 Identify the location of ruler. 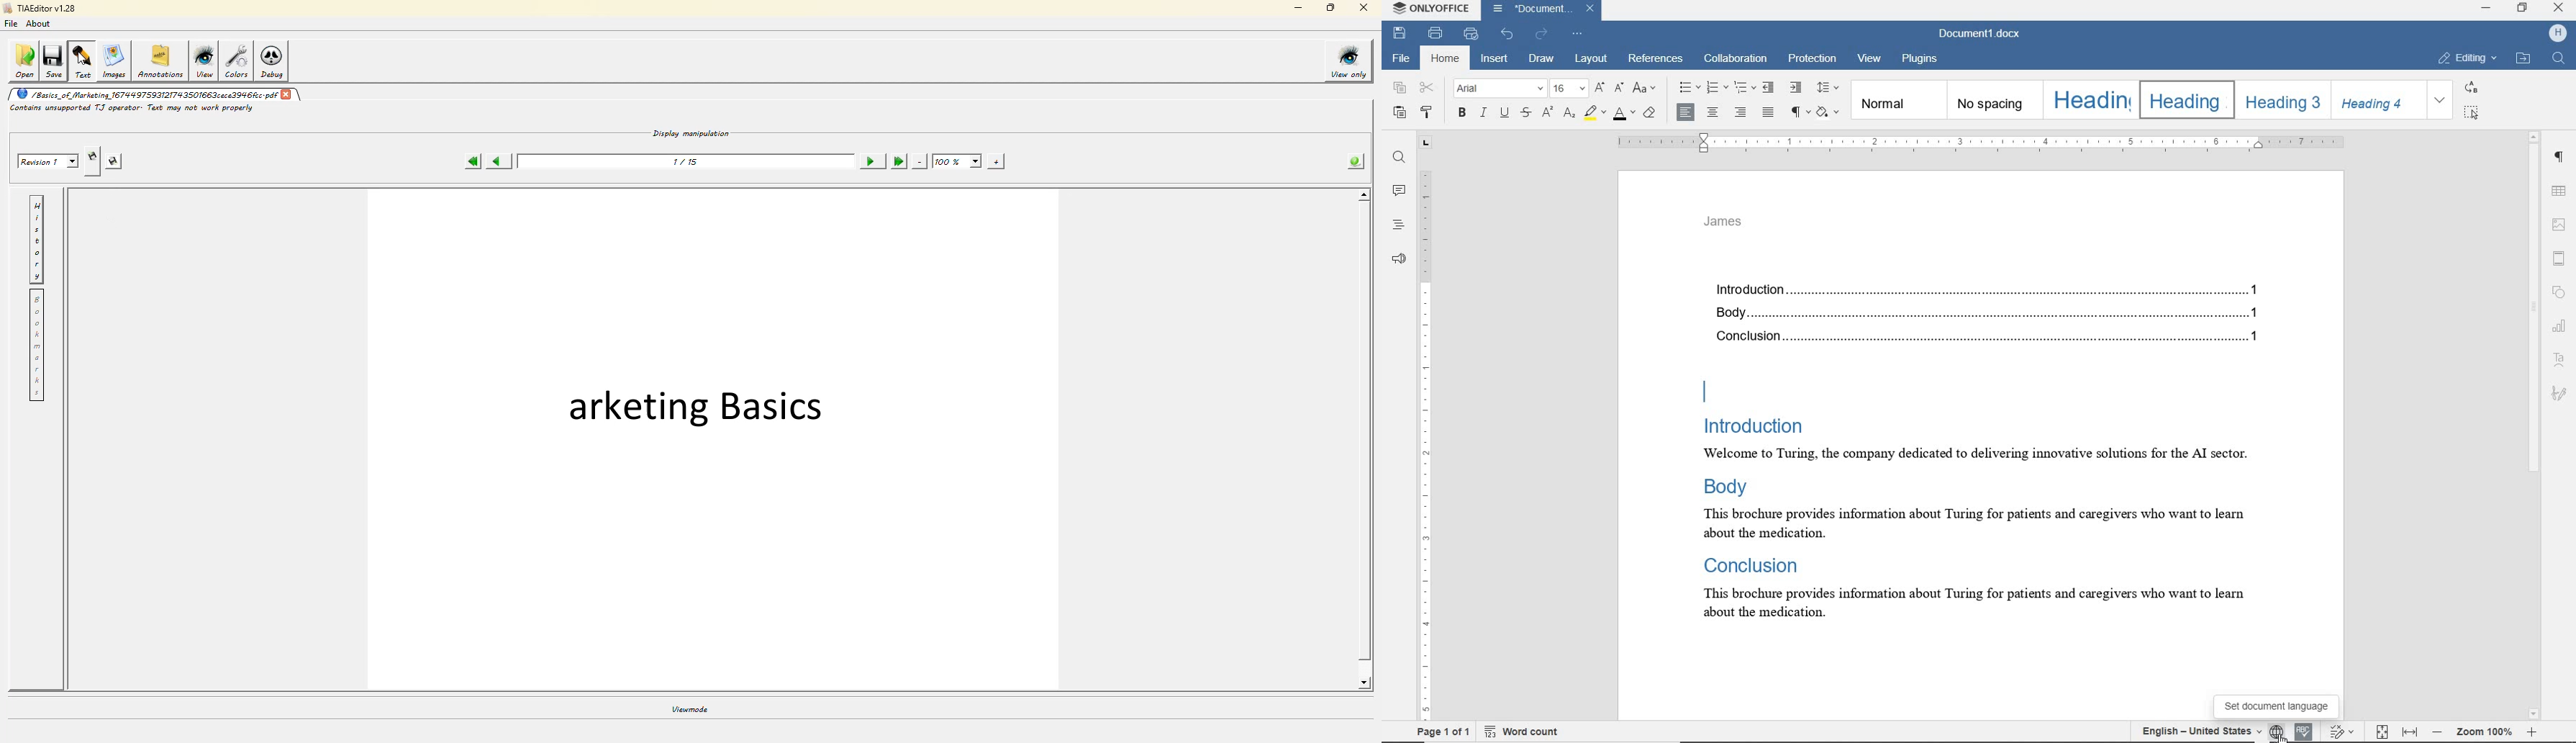
(1980, 142).